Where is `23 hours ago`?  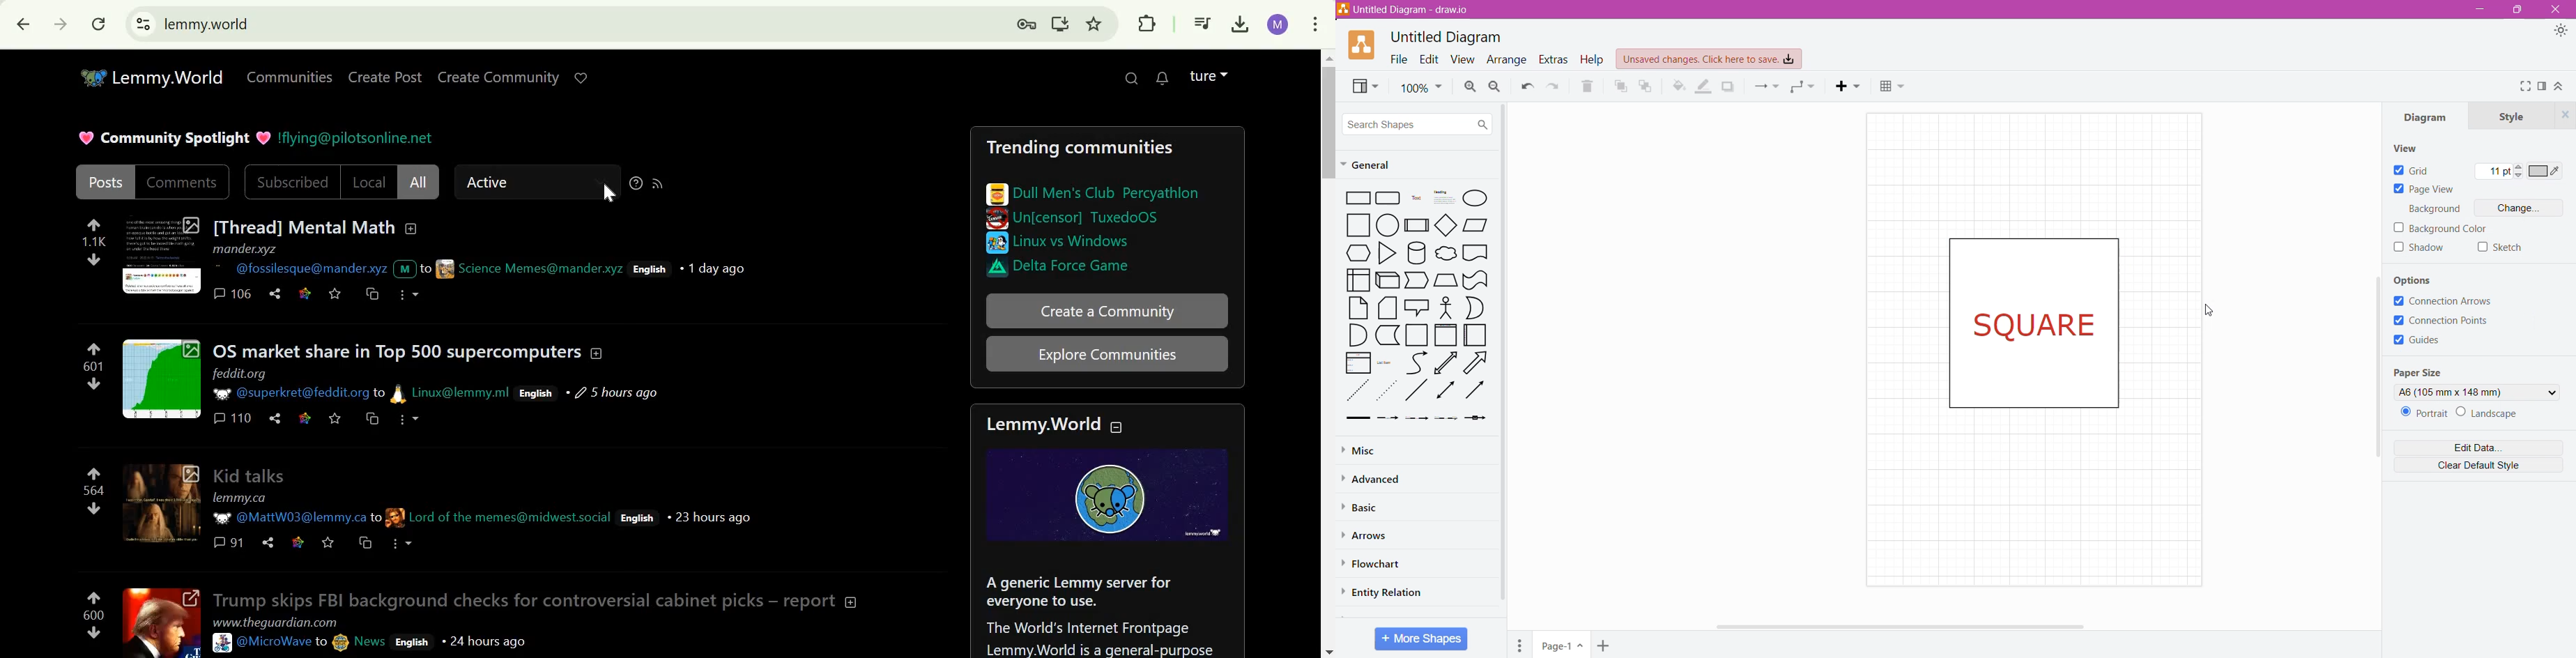 23 hours ago is located at coordinates (710, 517).